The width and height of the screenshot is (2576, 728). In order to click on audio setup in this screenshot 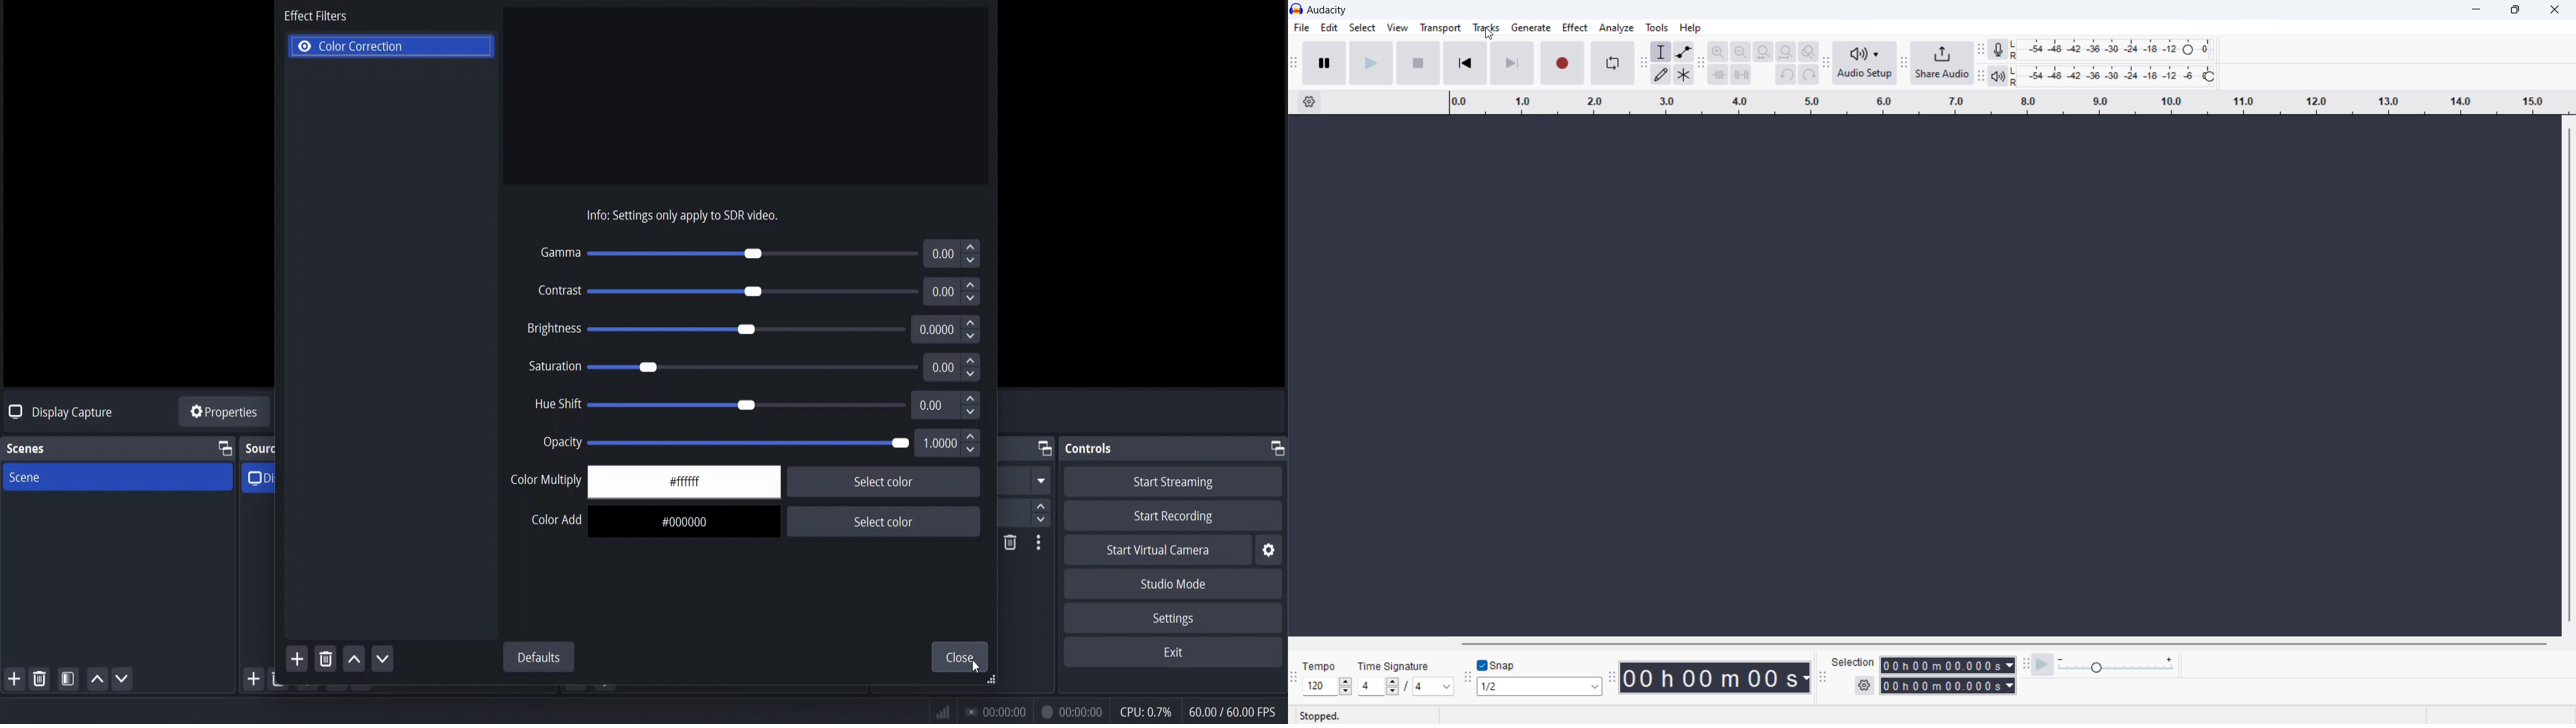, I will do `click(1866, 63)`.